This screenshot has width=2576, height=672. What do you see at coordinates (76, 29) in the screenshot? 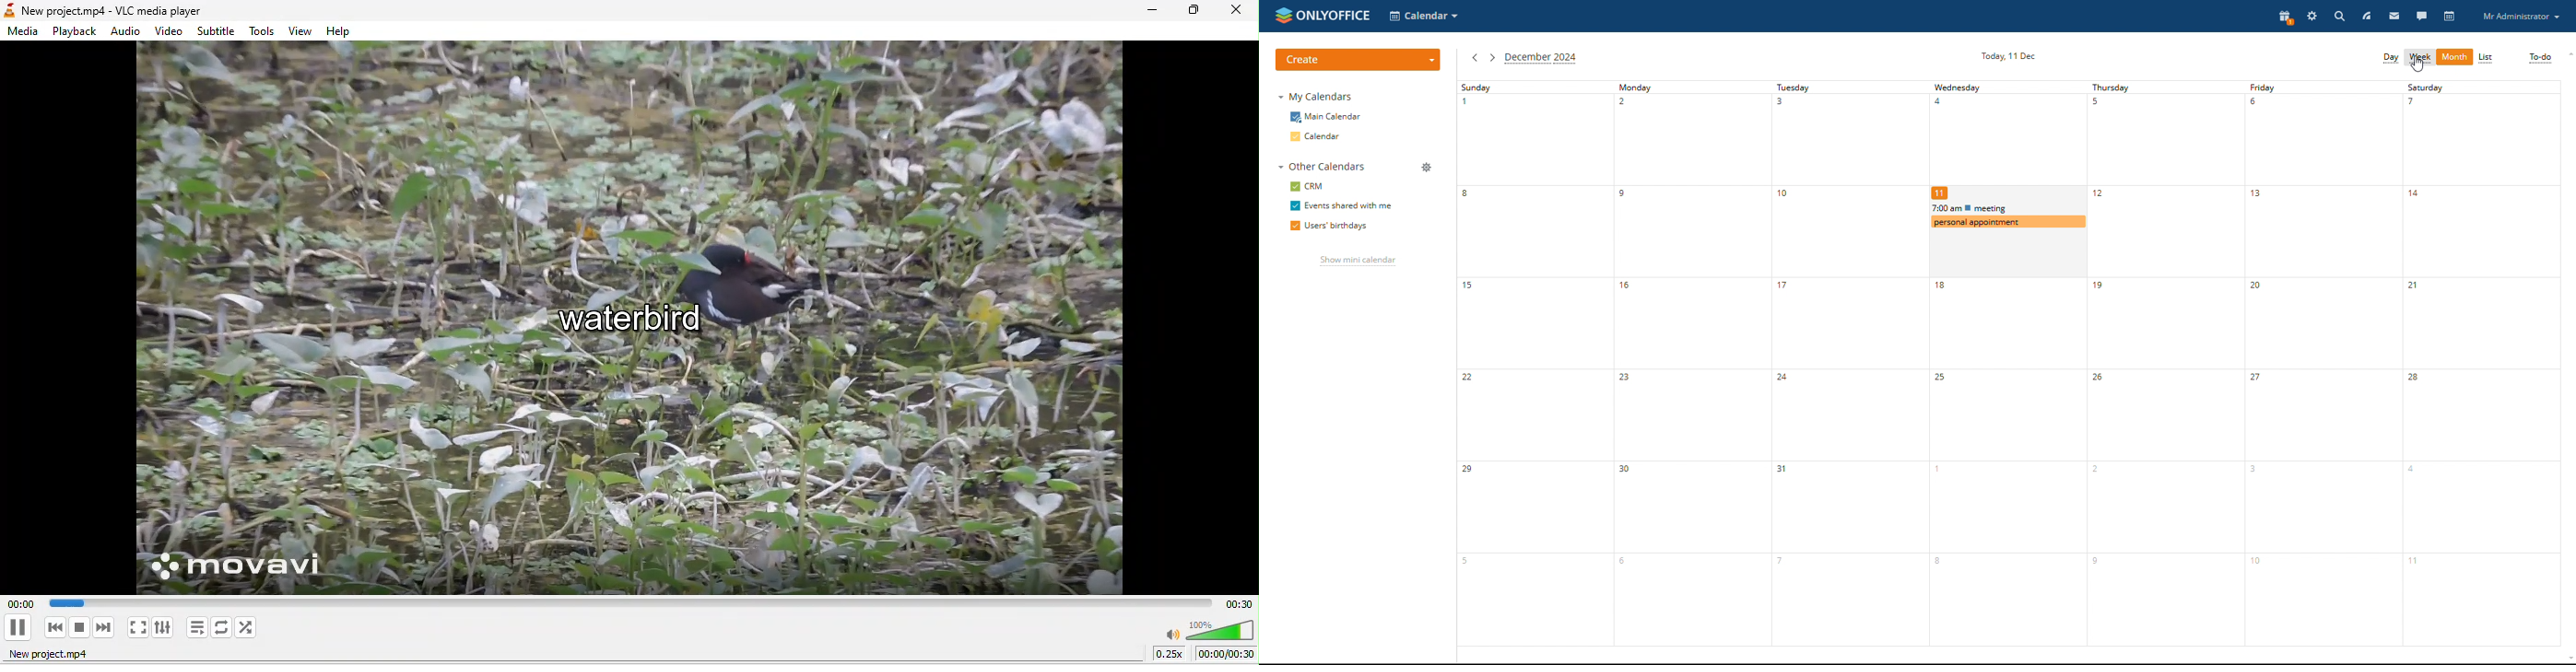
I see `playback` at bounding box center [76, 29].